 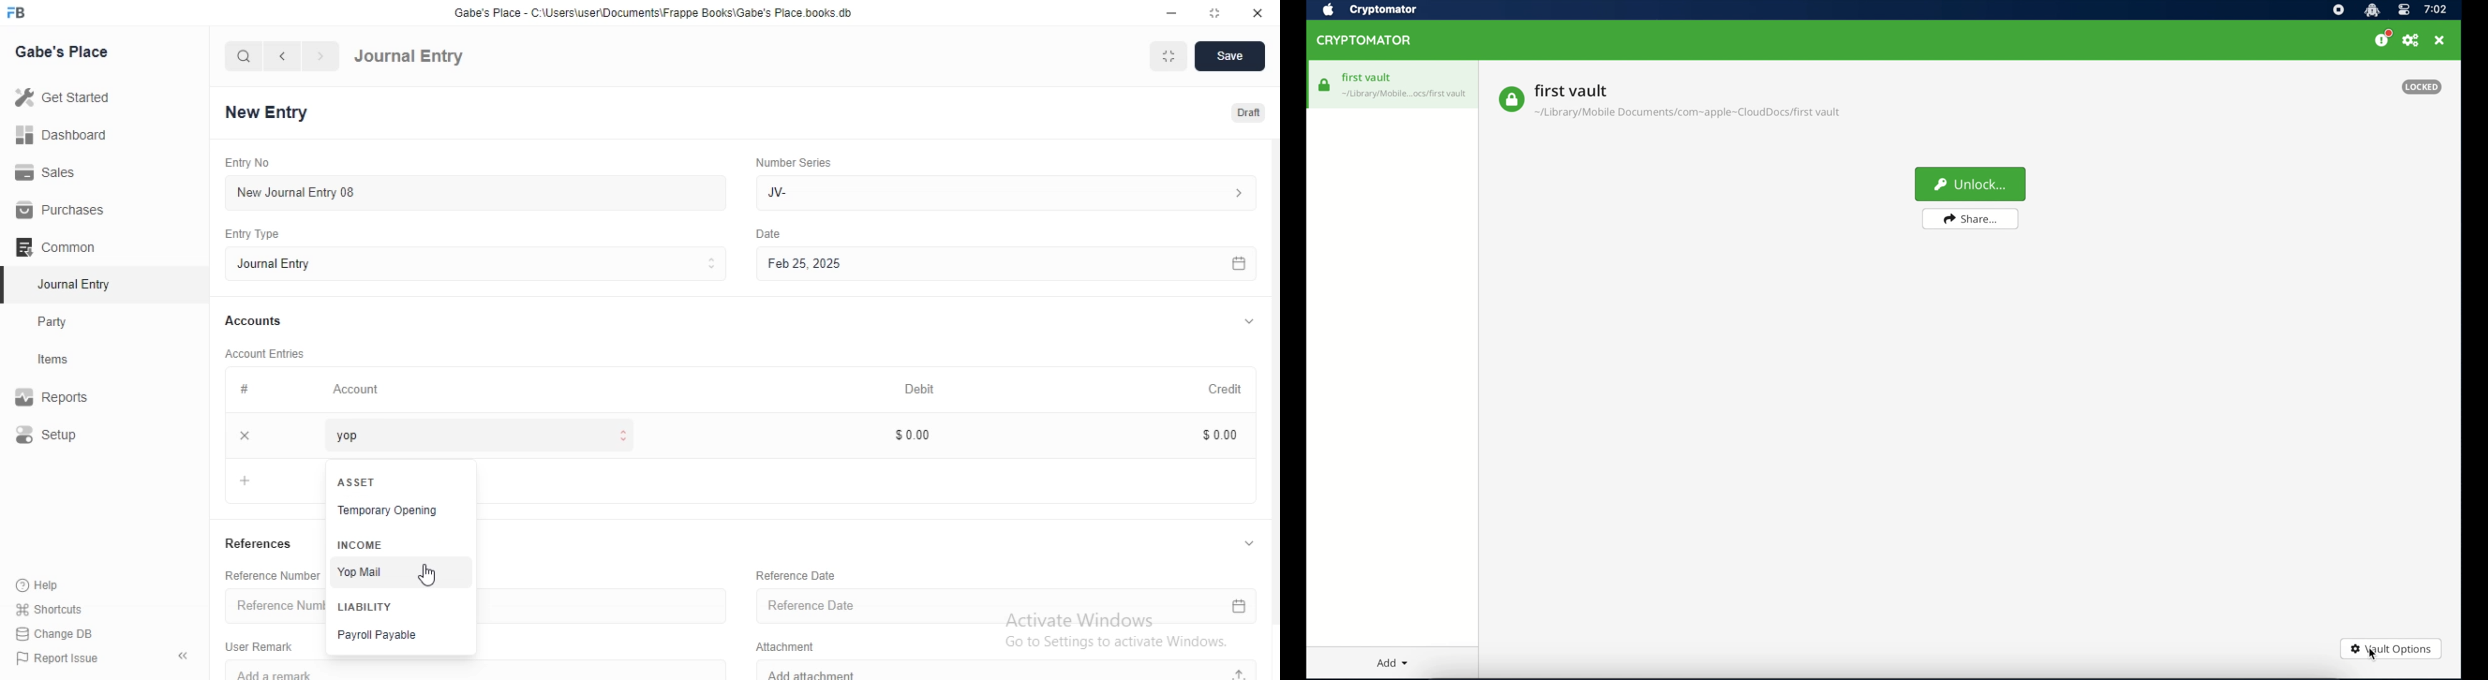 I want to click on User Remark, so click(x=259, y=646).